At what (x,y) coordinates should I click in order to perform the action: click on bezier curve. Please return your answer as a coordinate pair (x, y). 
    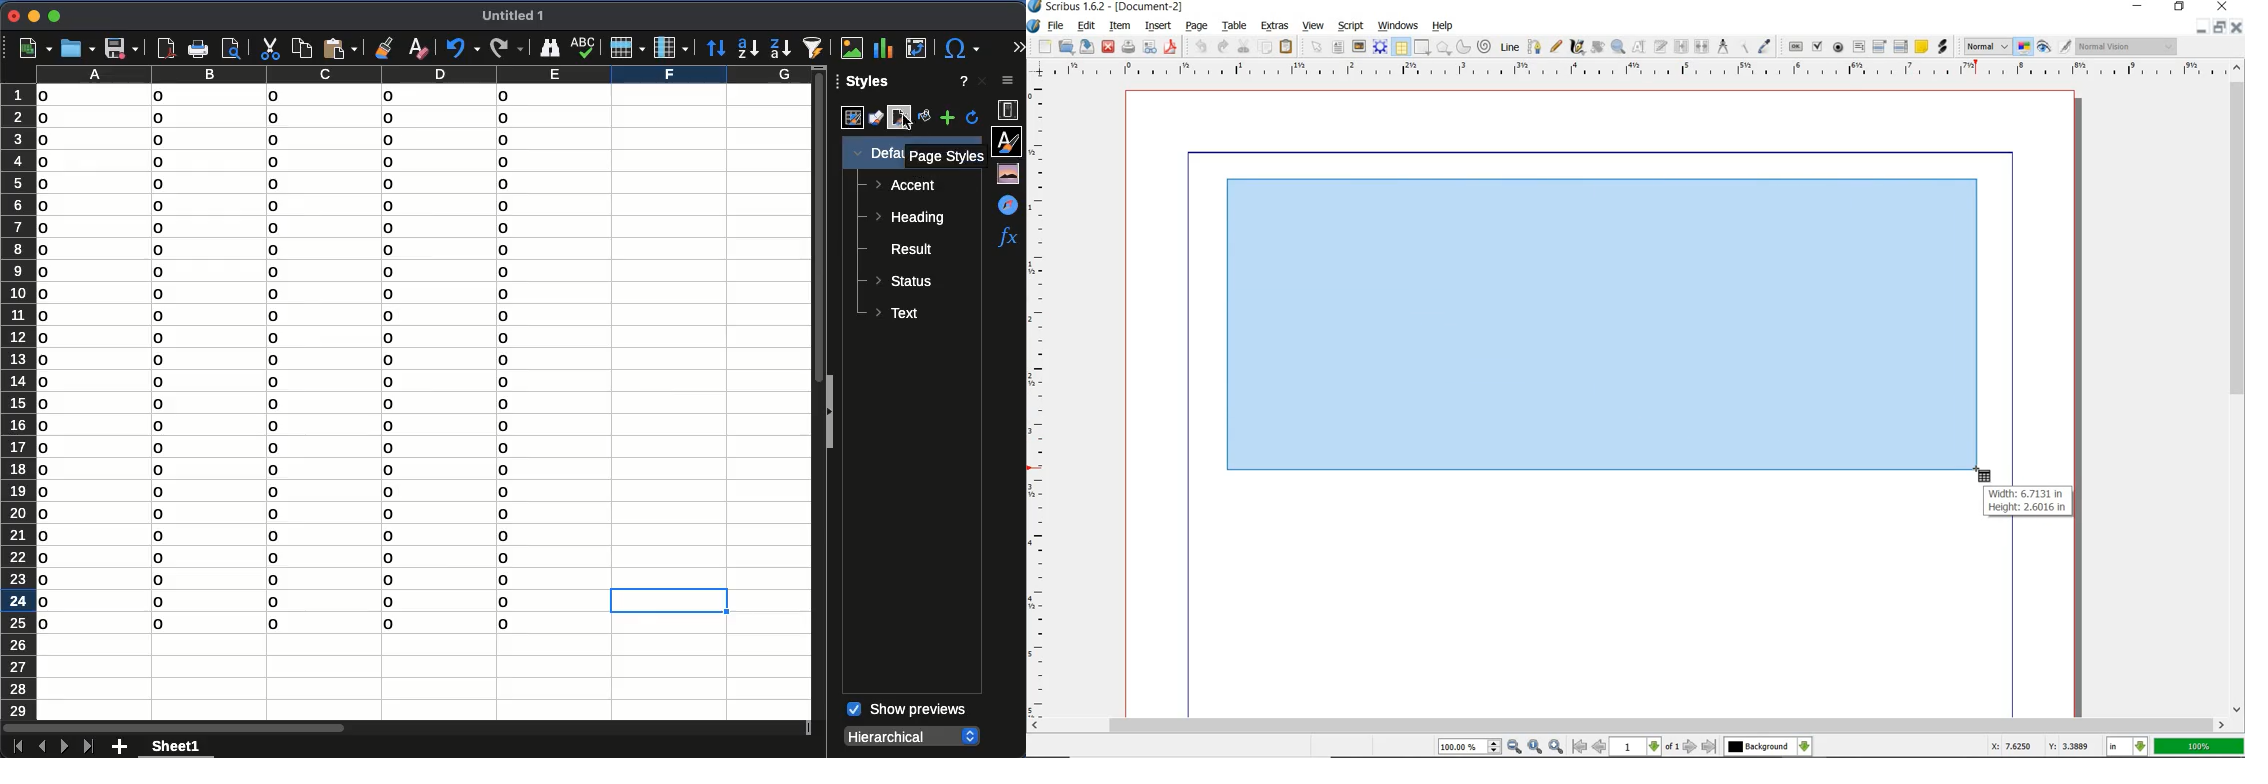
    Looking at the image, I should click on (1535, 49).